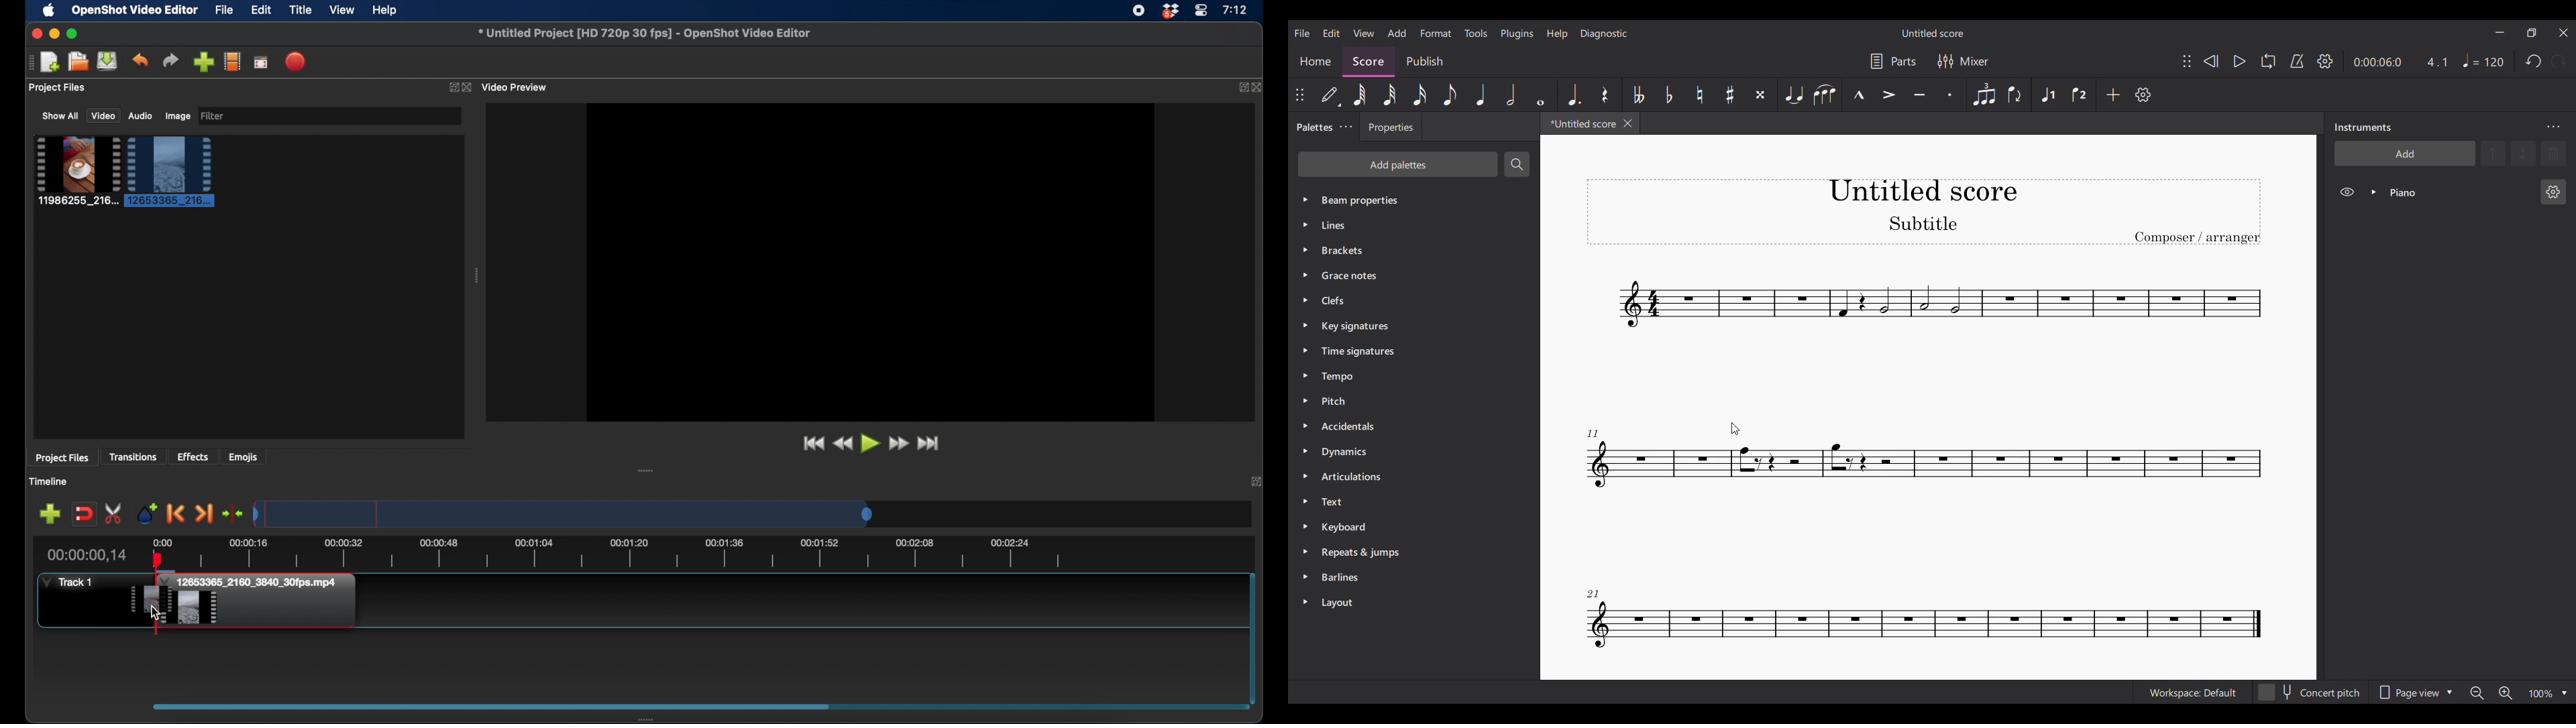 Image resolution: width=2576 pixels, height=728 pixels. What do you see at coordinates (2534, 61) in the screenshot?
I see `Undo` at bounding box center [2534, 61].